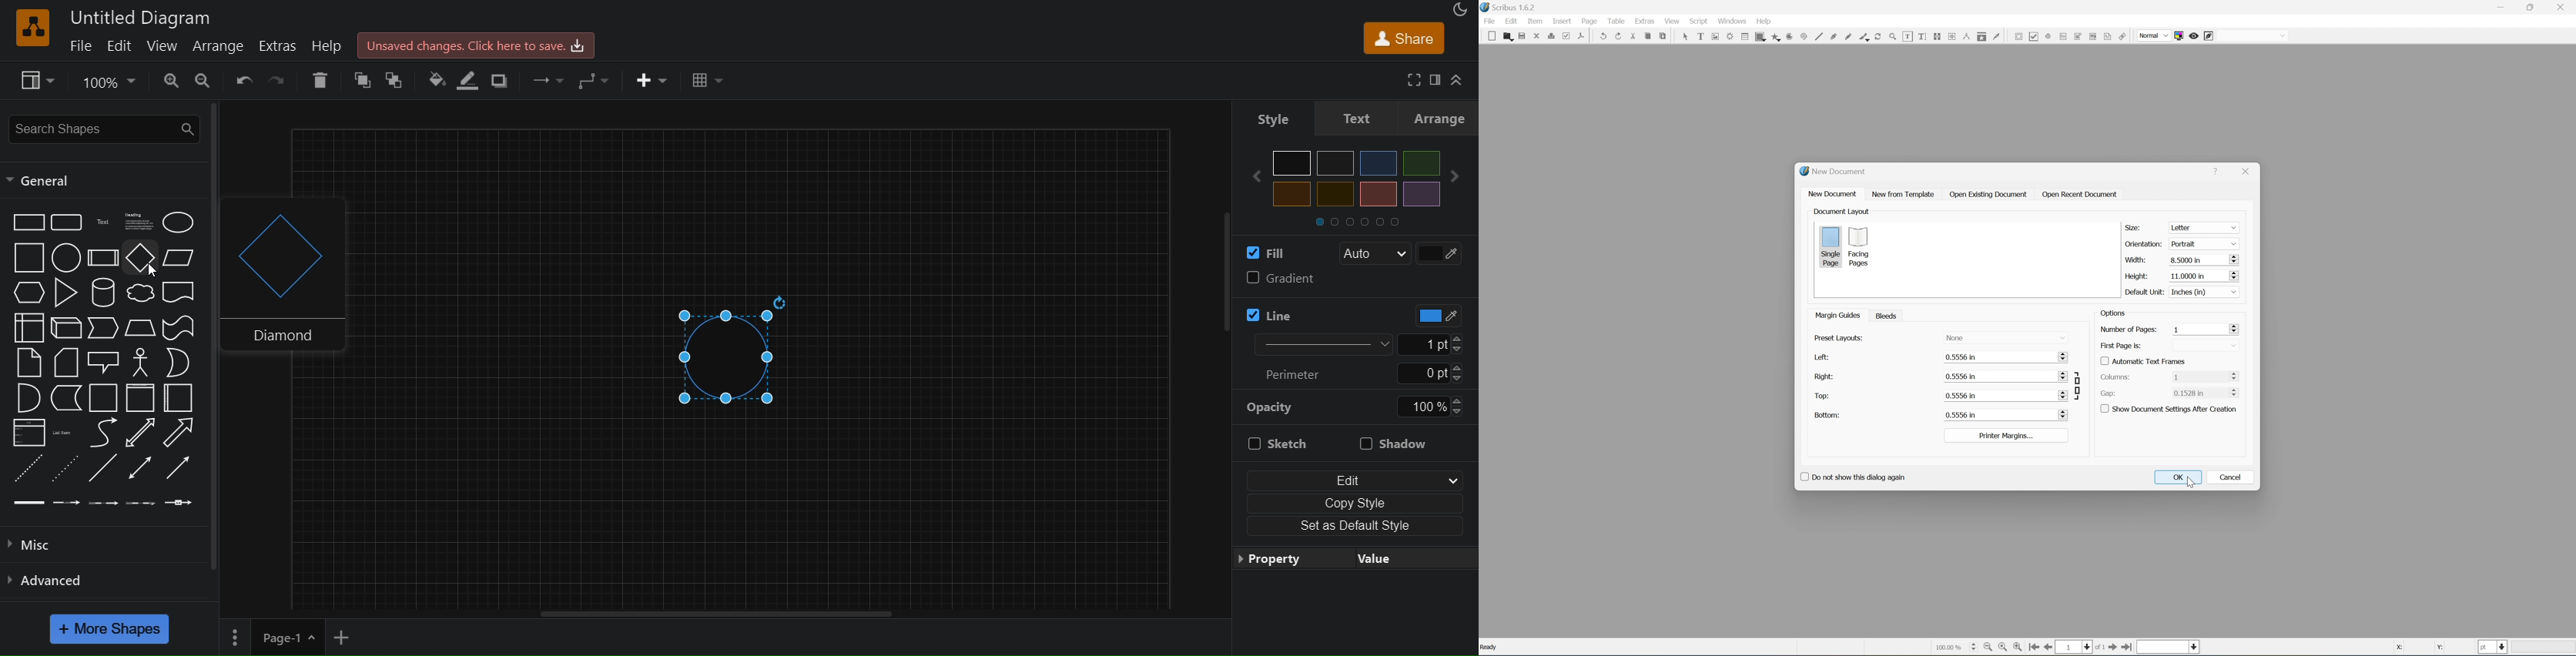 The image size is (2576, 672). What do you see at coordinates (1833, 37) in the screenshot?
I see `bezier curve` at bounding box center [1833, 37].